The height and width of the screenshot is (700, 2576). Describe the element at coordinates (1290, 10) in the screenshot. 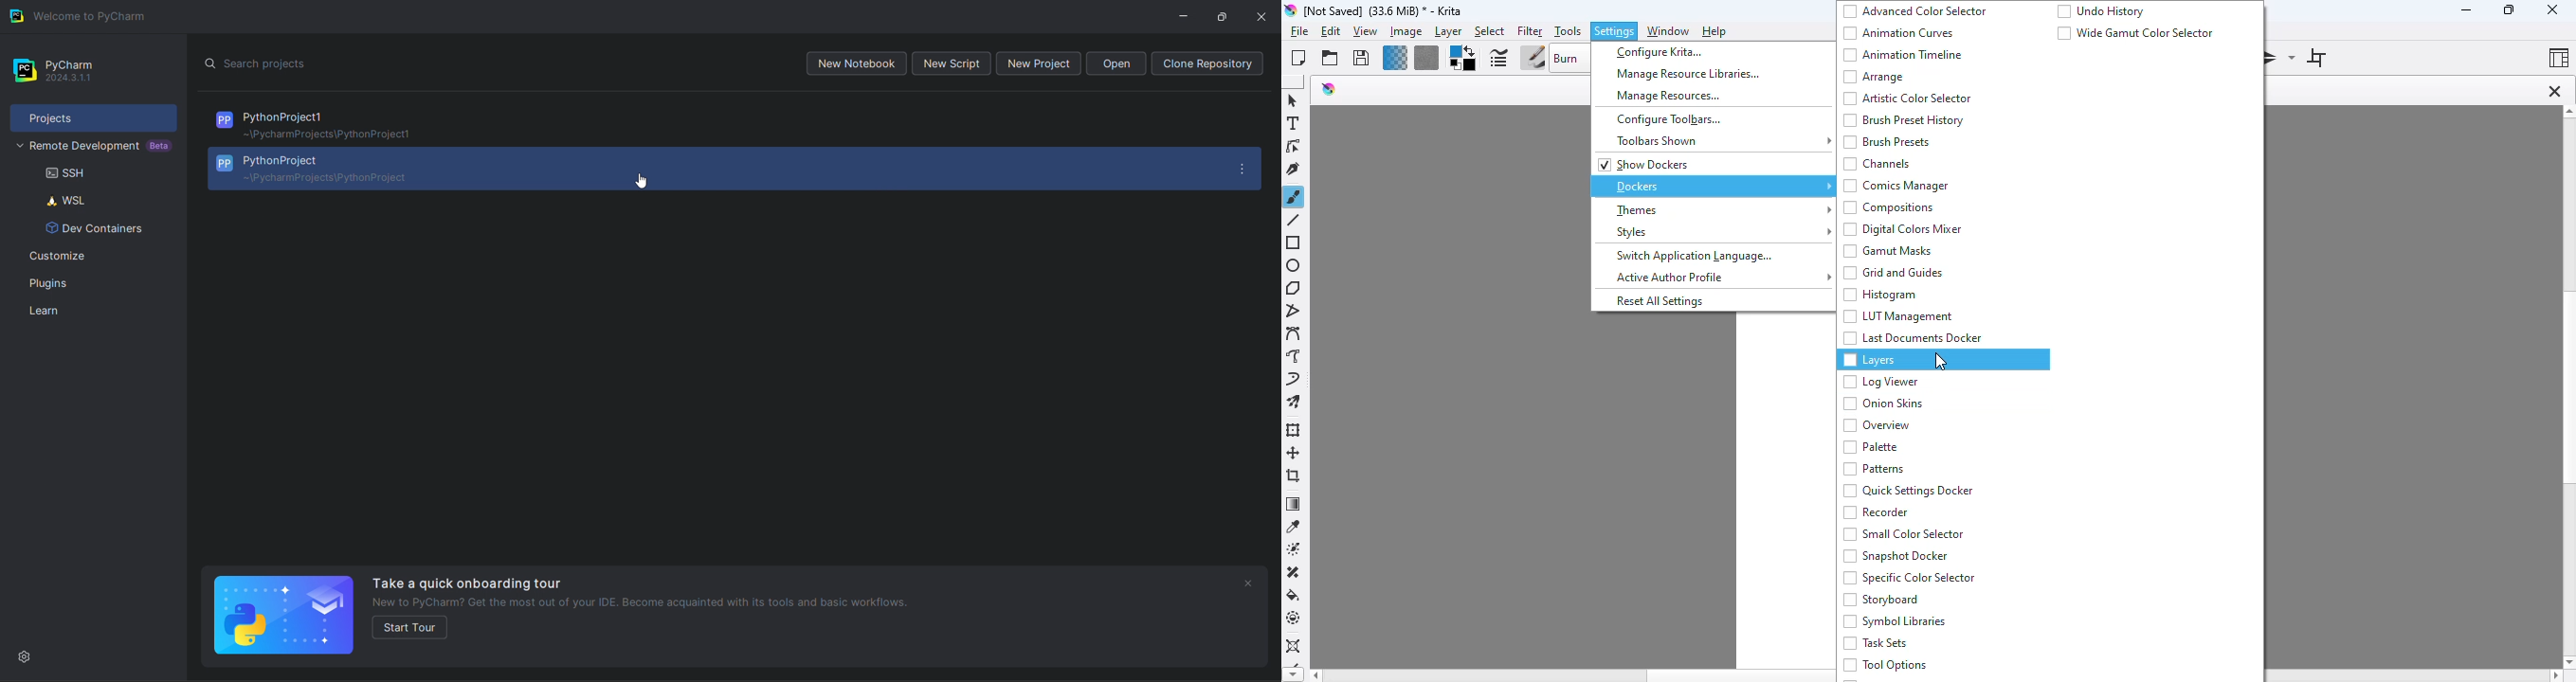

I see `logo` at that location.